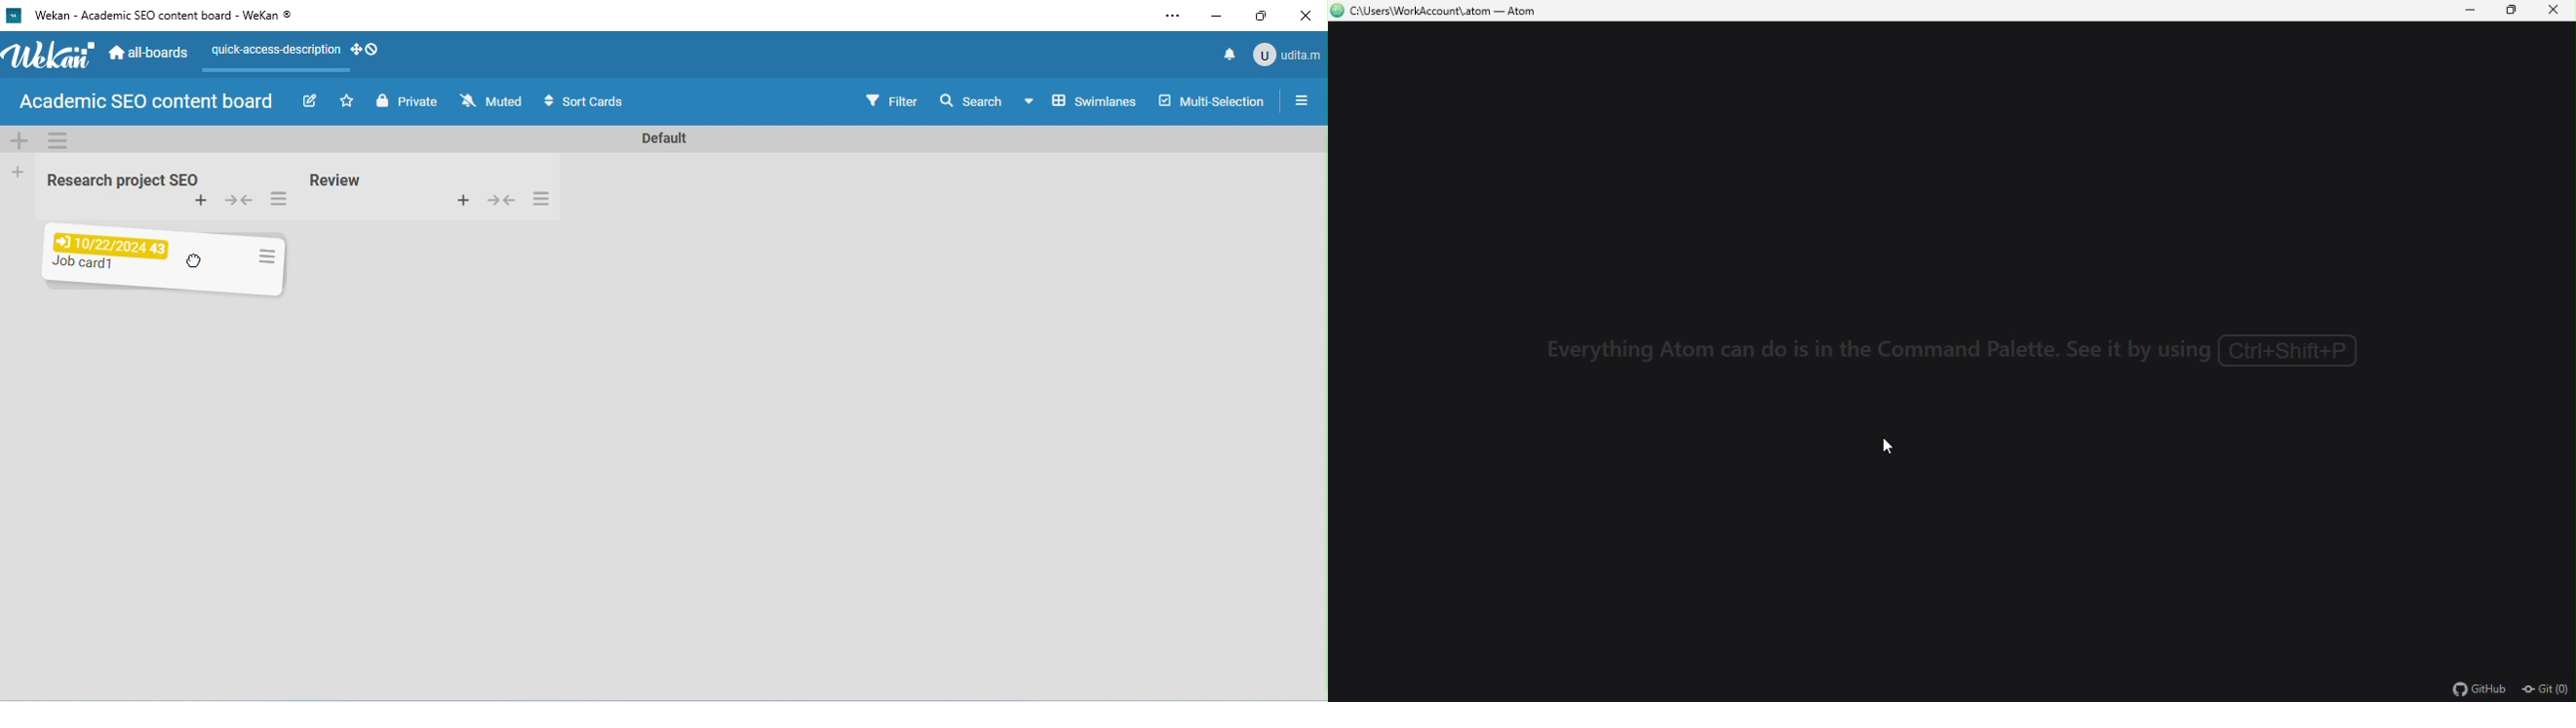 The image size is (2576, 728). What do you see at coordinates (581, 102) in the screenshot?
I see `sort cards` at bounding box center [581, 102].